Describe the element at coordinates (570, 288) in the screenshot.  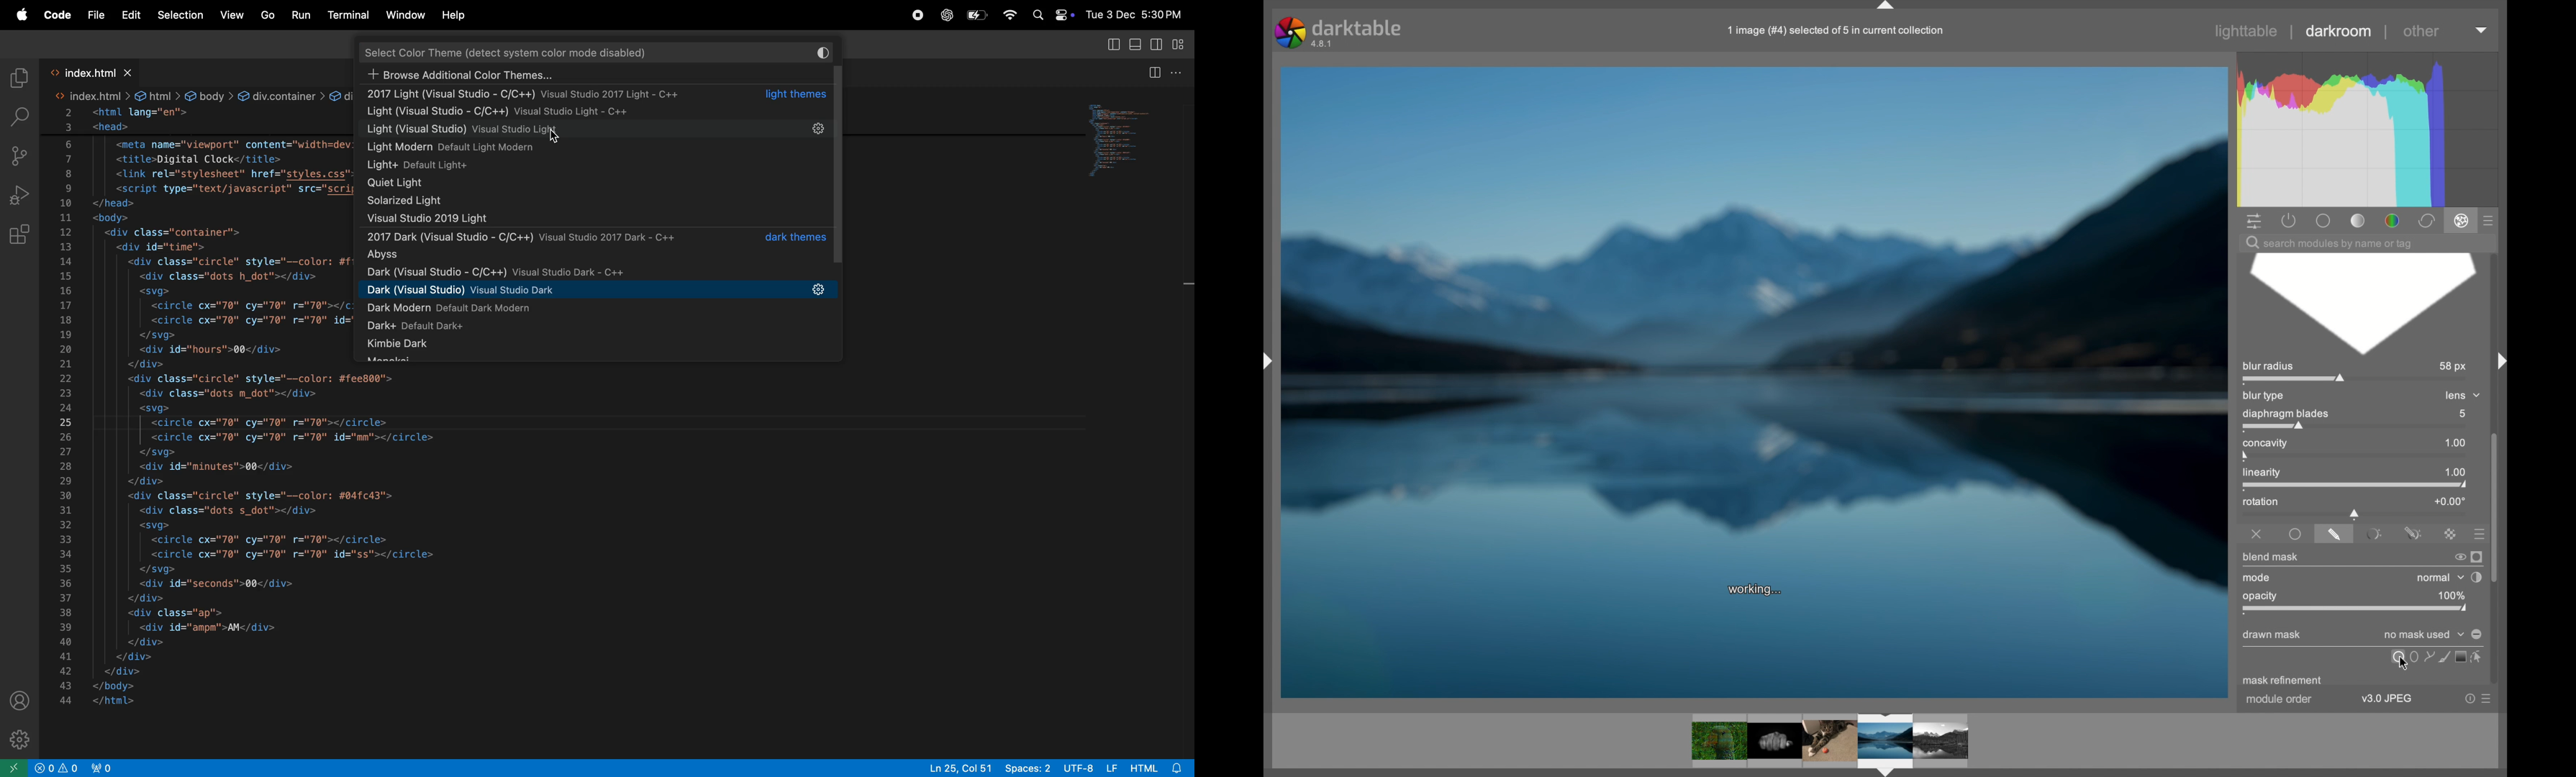
I see `Dark visual studio` at that location.